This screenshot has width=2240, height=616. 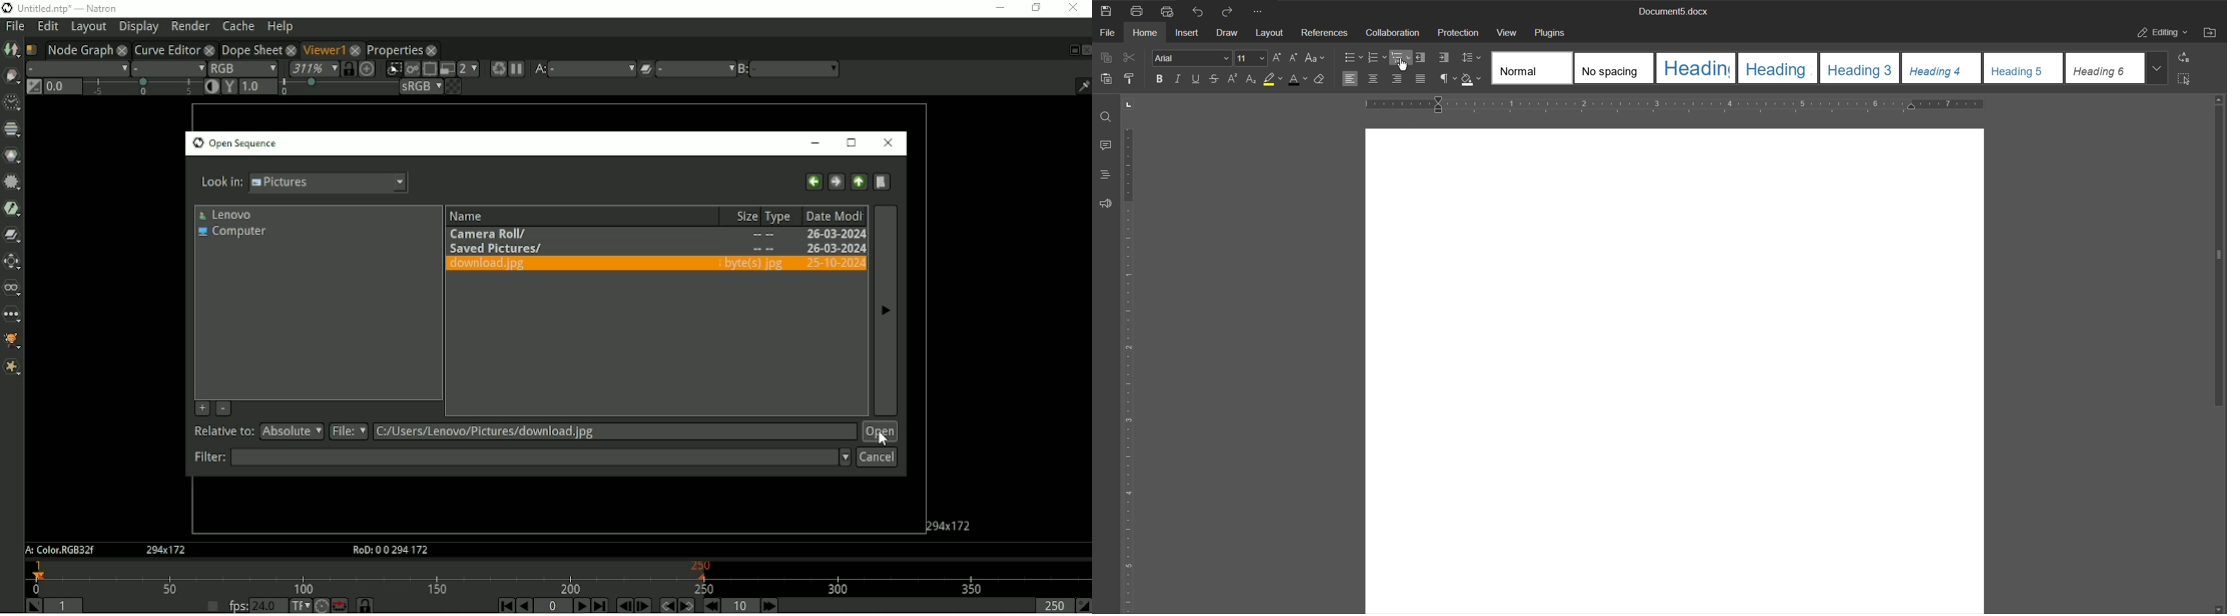 What do you see at coordinates (1326, 33) in the screenshot?
I see `References` at bounding box center [1326, 33].